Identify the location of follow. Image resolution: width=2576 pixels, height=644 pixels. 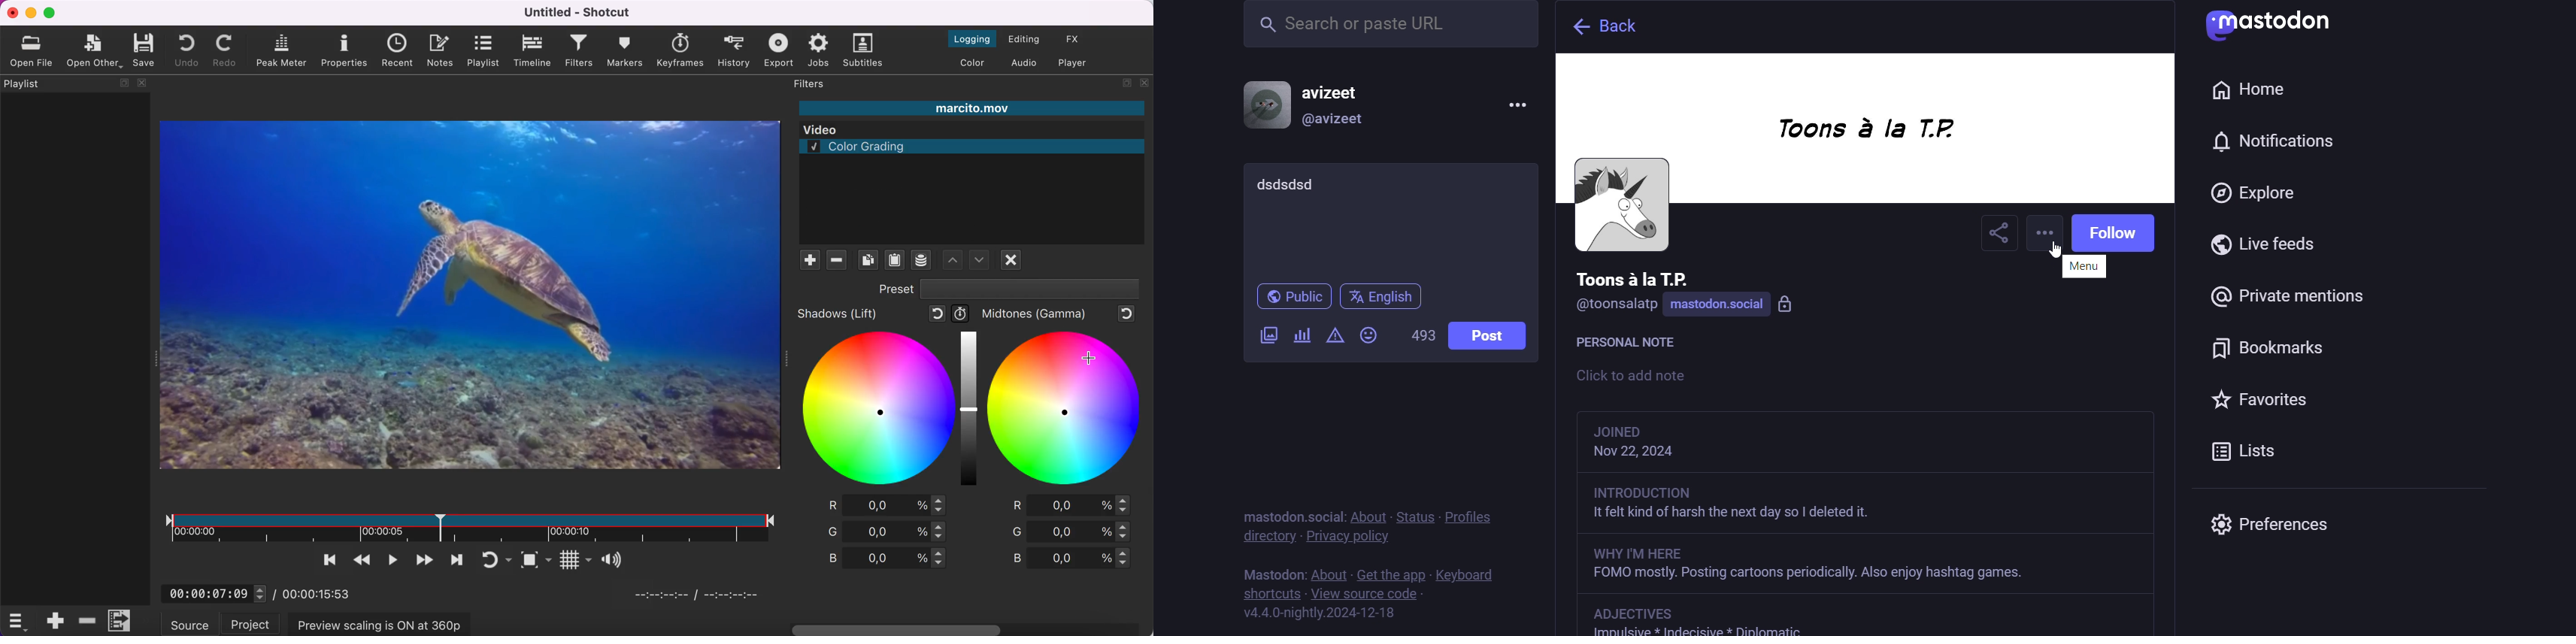
(2118, 233).